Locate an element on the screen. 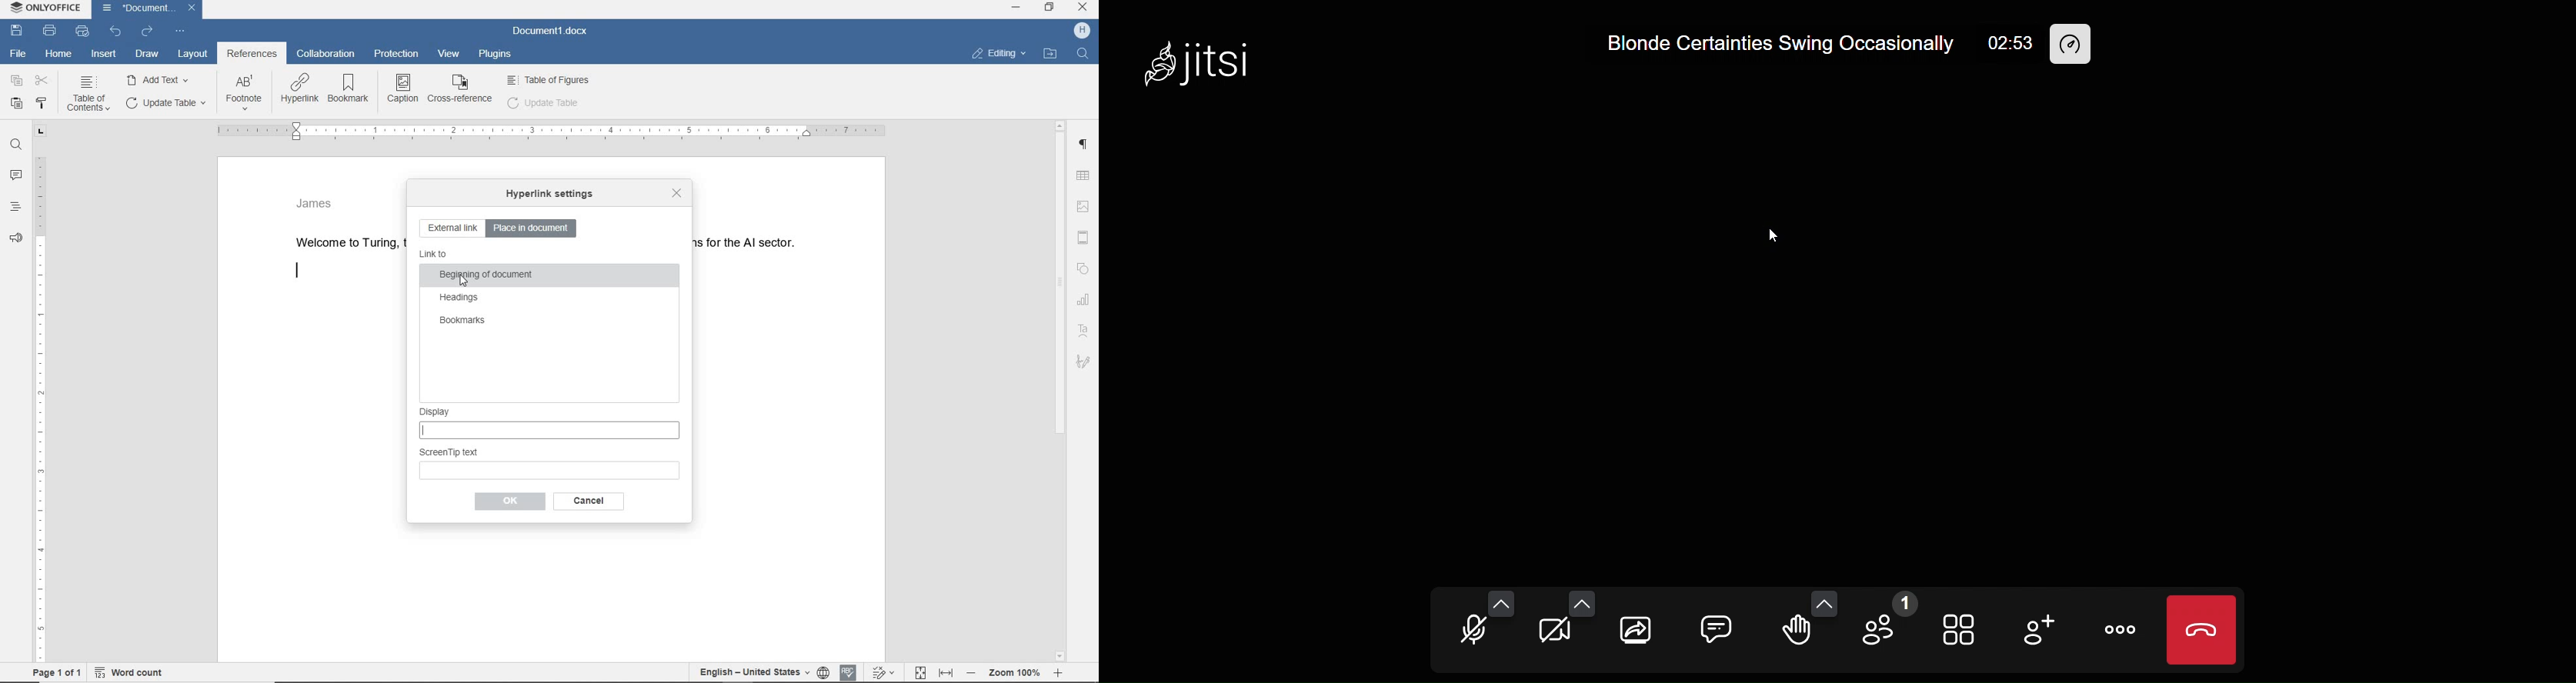  James is located at coordinates (315, 202).